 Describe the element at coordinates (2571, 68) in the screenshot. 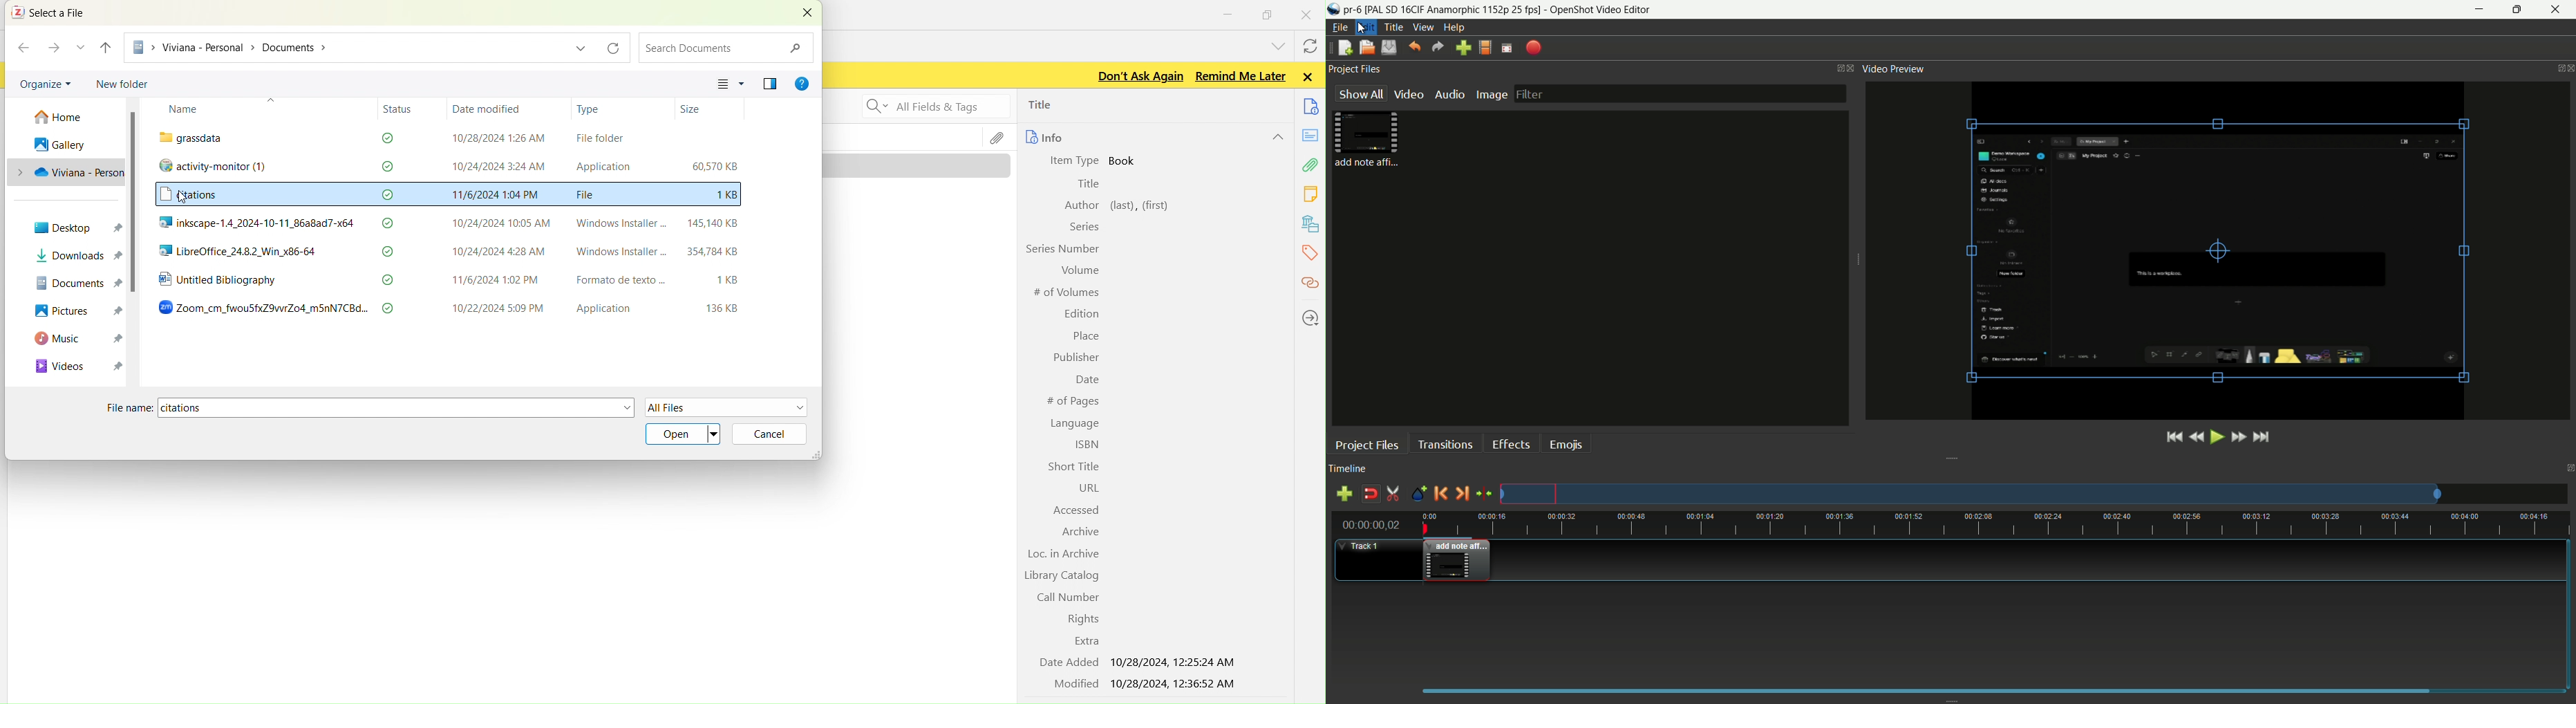

I see `close video preview` at that location.